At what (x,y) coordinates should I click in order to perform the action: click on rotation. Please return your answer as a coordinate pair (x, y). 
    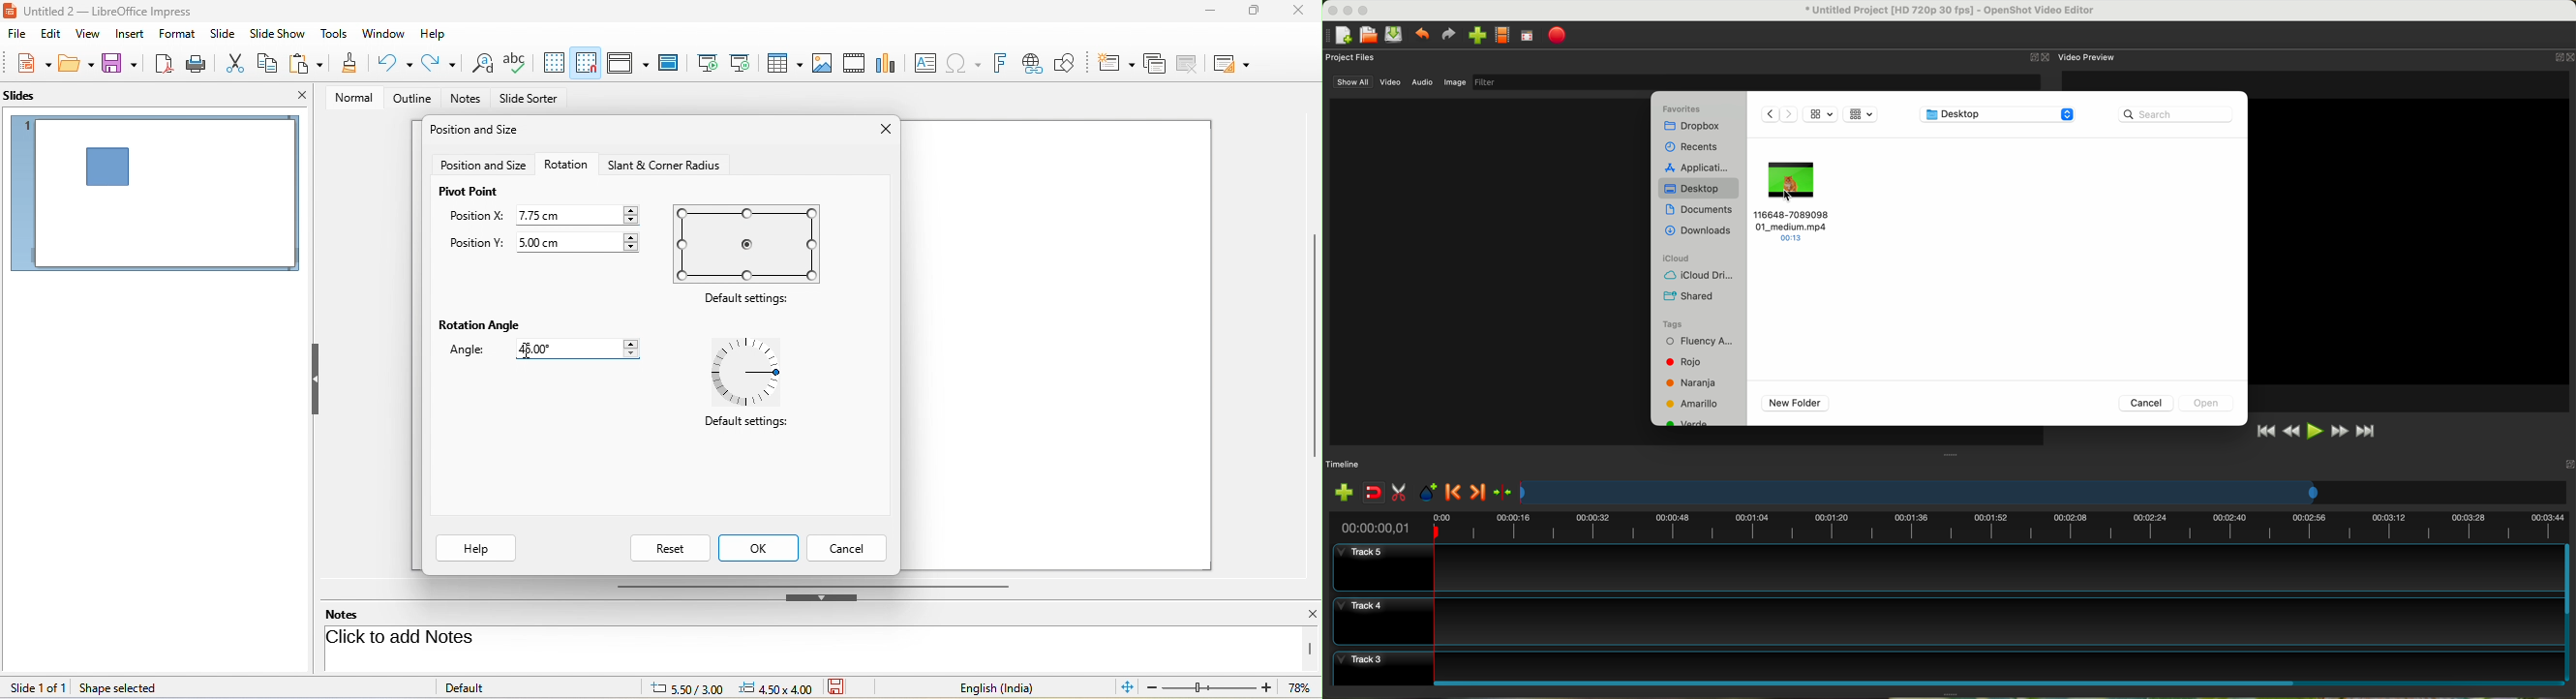
    Looking at the image, I should click on (566, 164).